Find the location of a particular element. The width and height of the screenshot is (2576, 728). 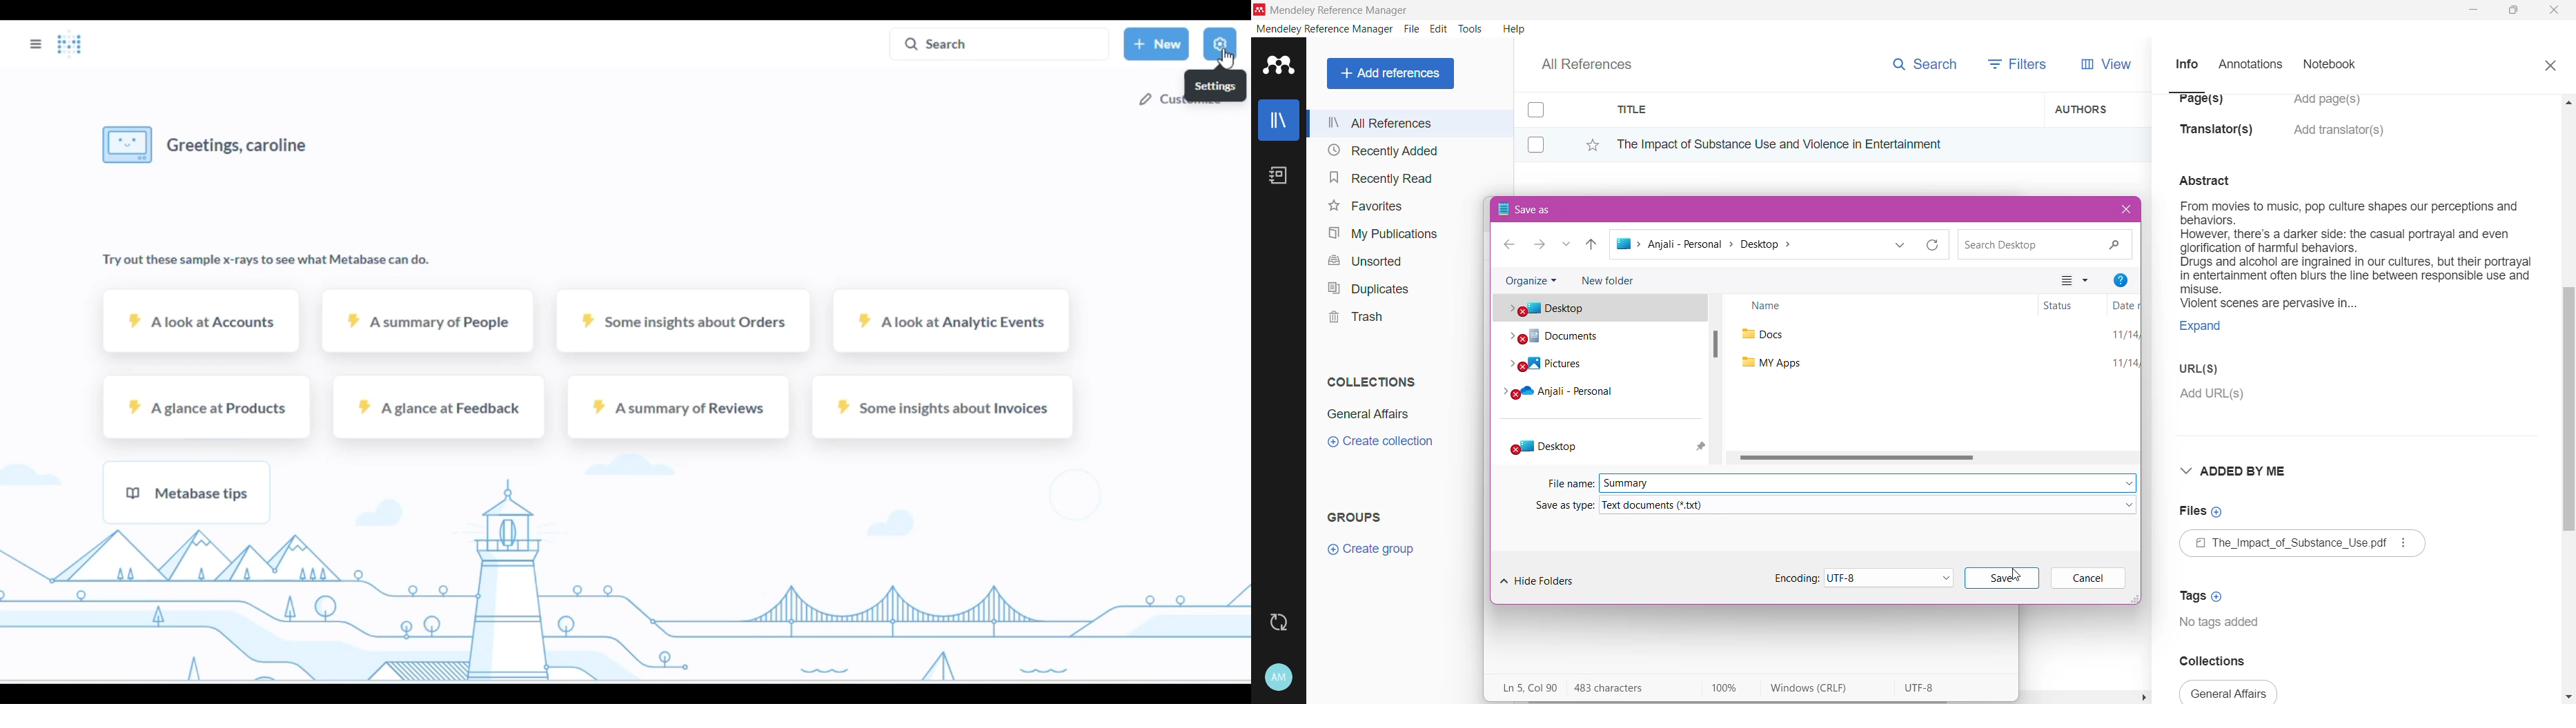

Collection Name is located at coordinates (1366, 414).